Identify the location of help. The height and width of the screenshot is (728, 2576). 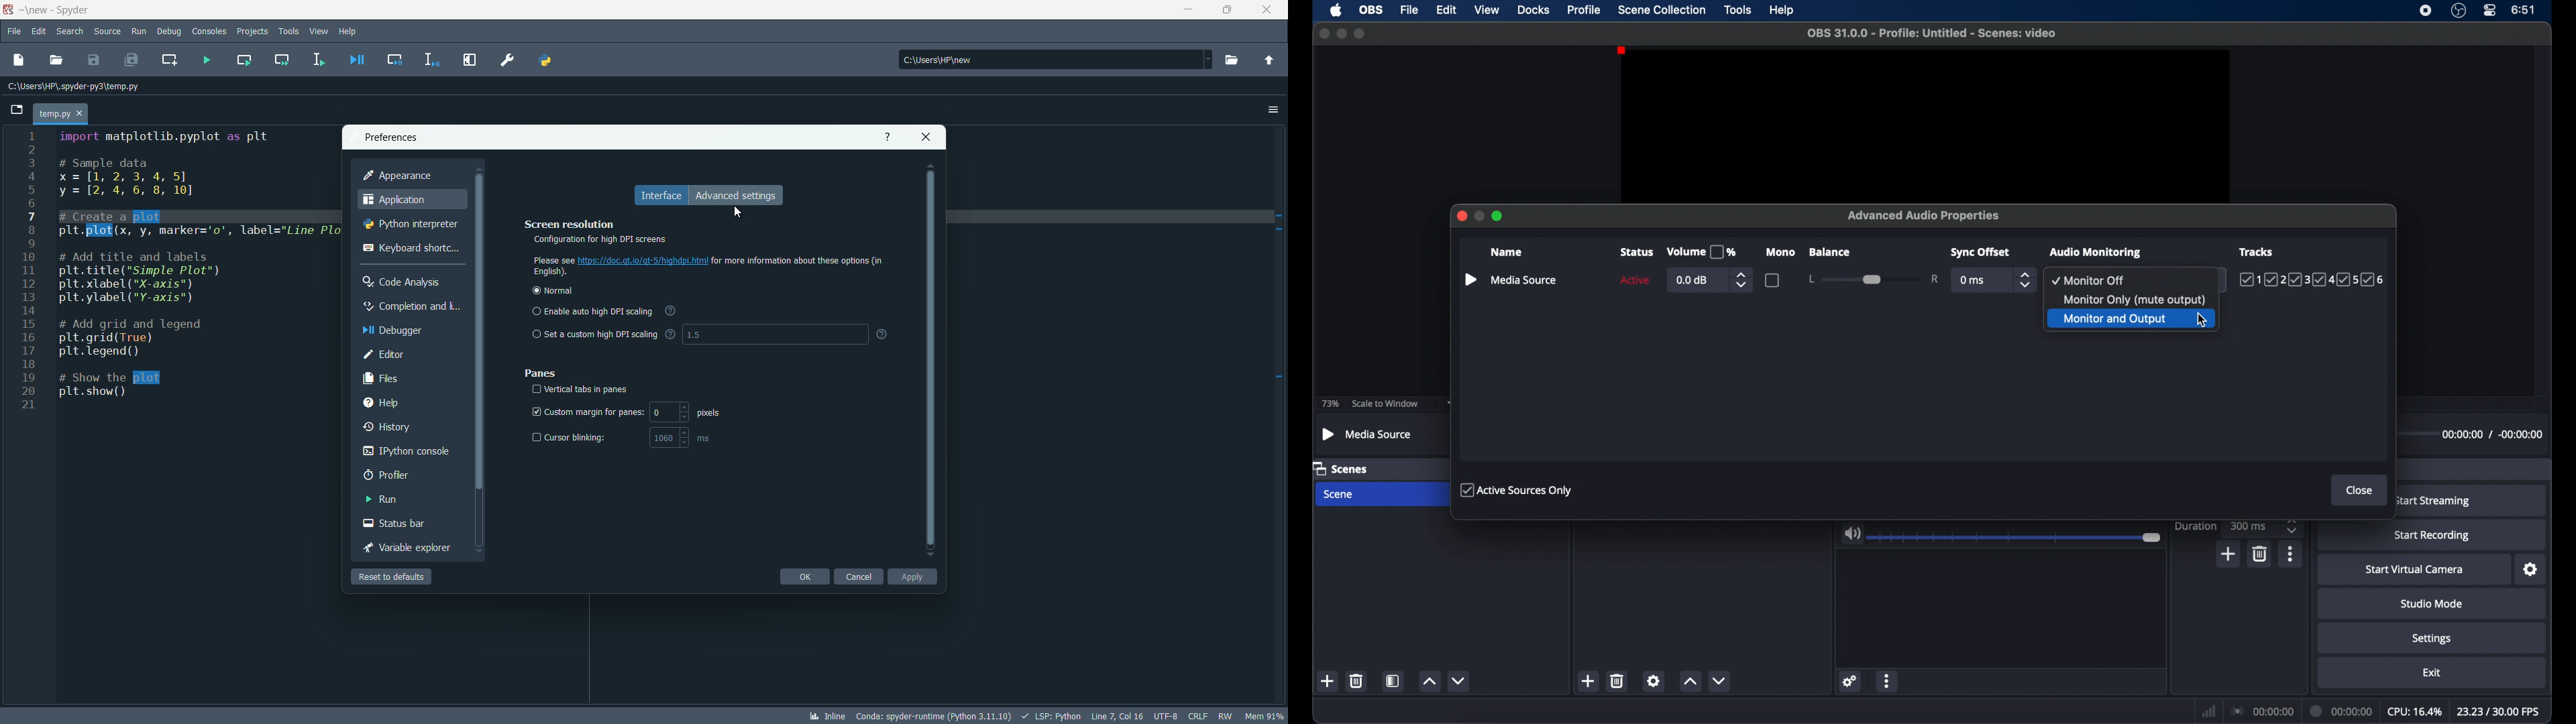
(382, 402).